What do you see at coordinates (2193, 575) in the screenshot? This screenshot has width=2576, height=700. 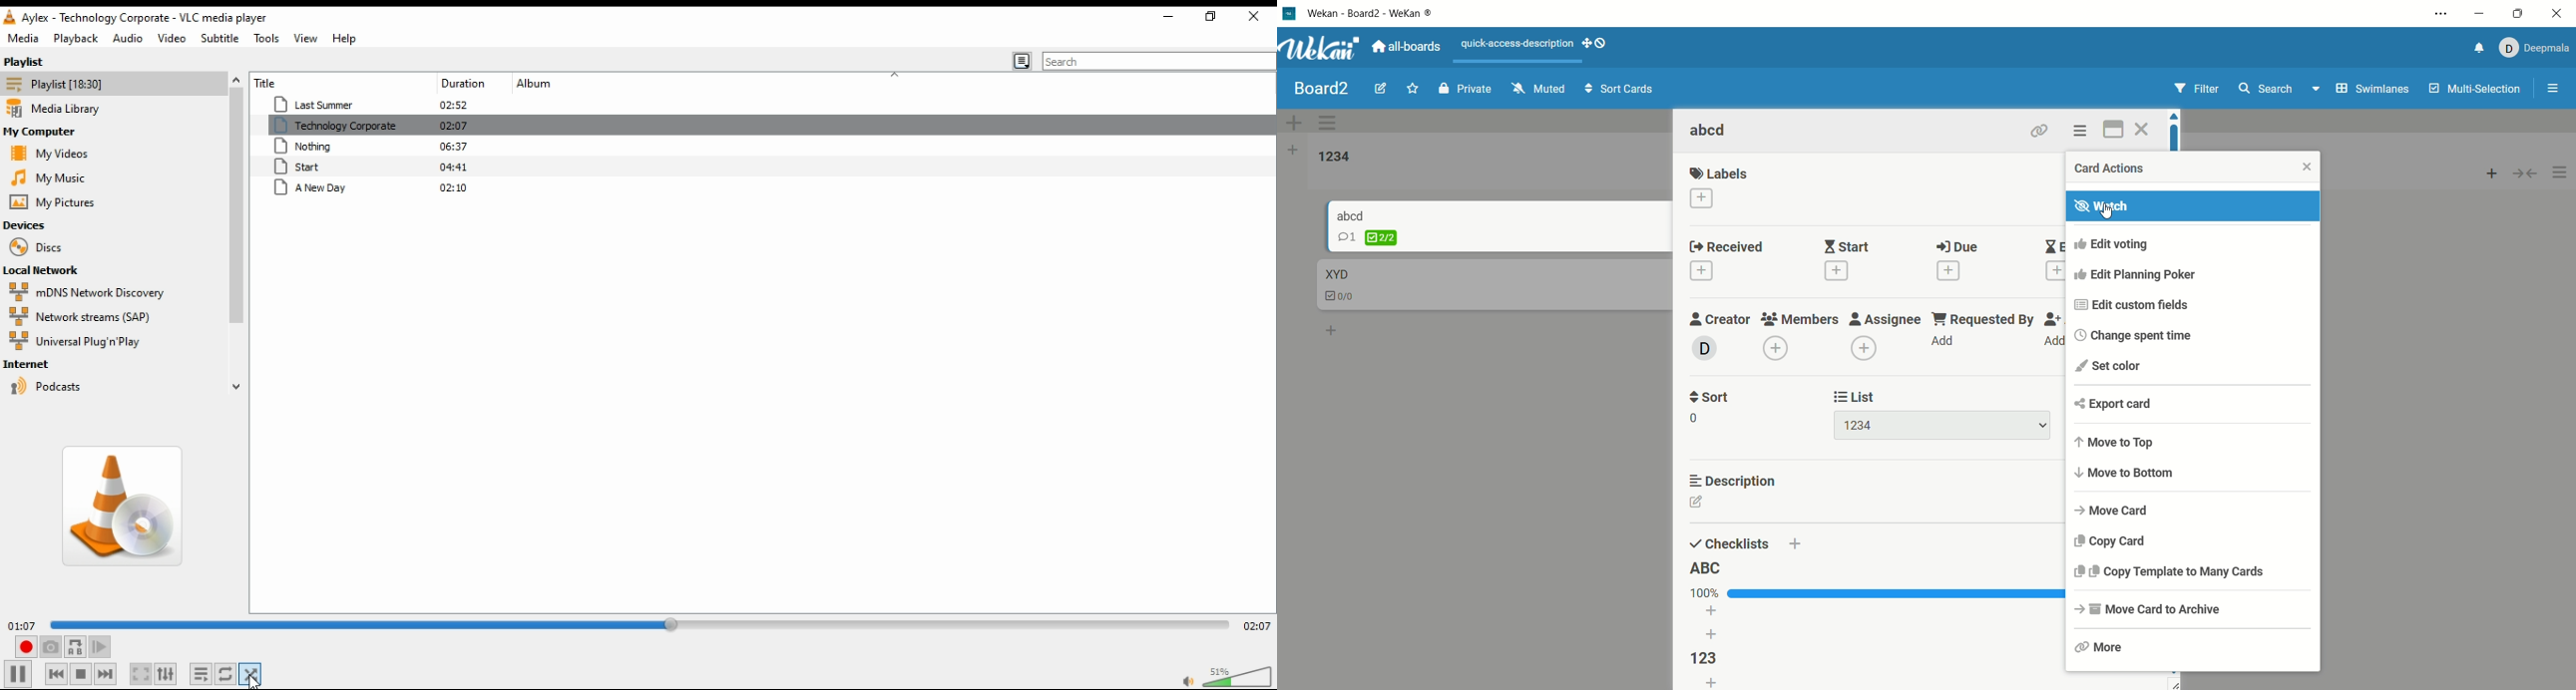 I see `copy template to many cards` at bounding box center [2193, 575].